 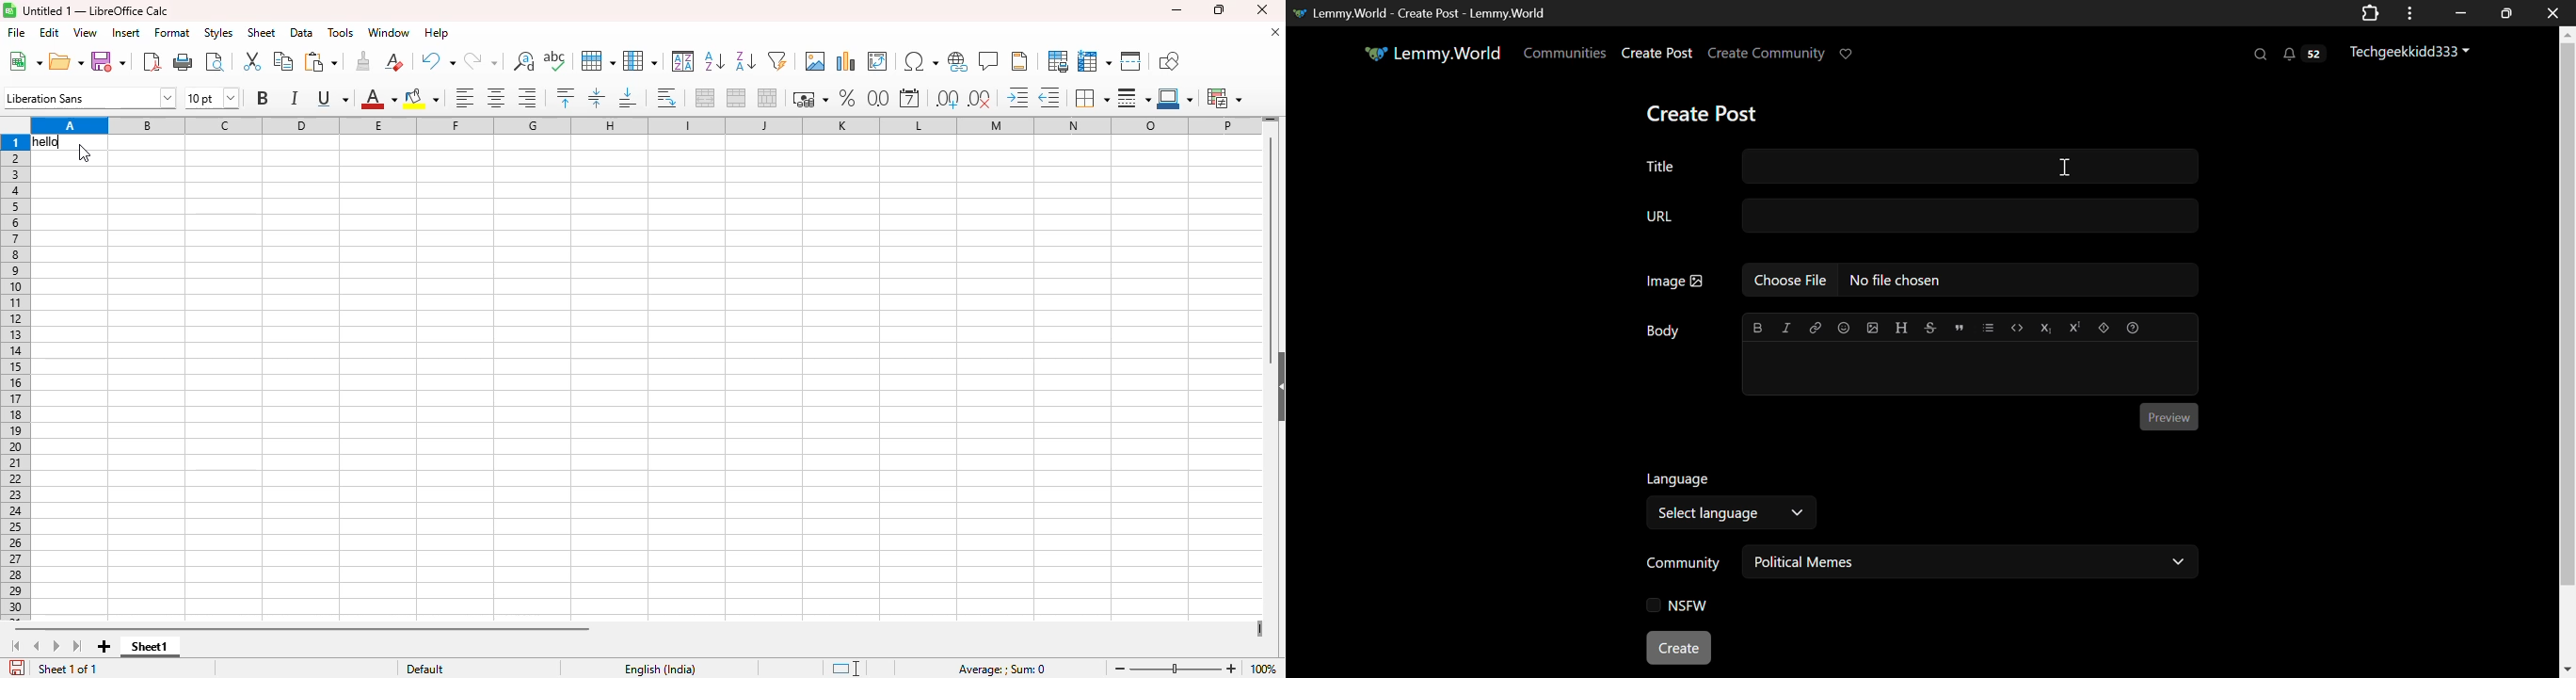 What do you see at coordinates (108, 61) in the screenshot?
I see `save` at bounding box center [108, 61].